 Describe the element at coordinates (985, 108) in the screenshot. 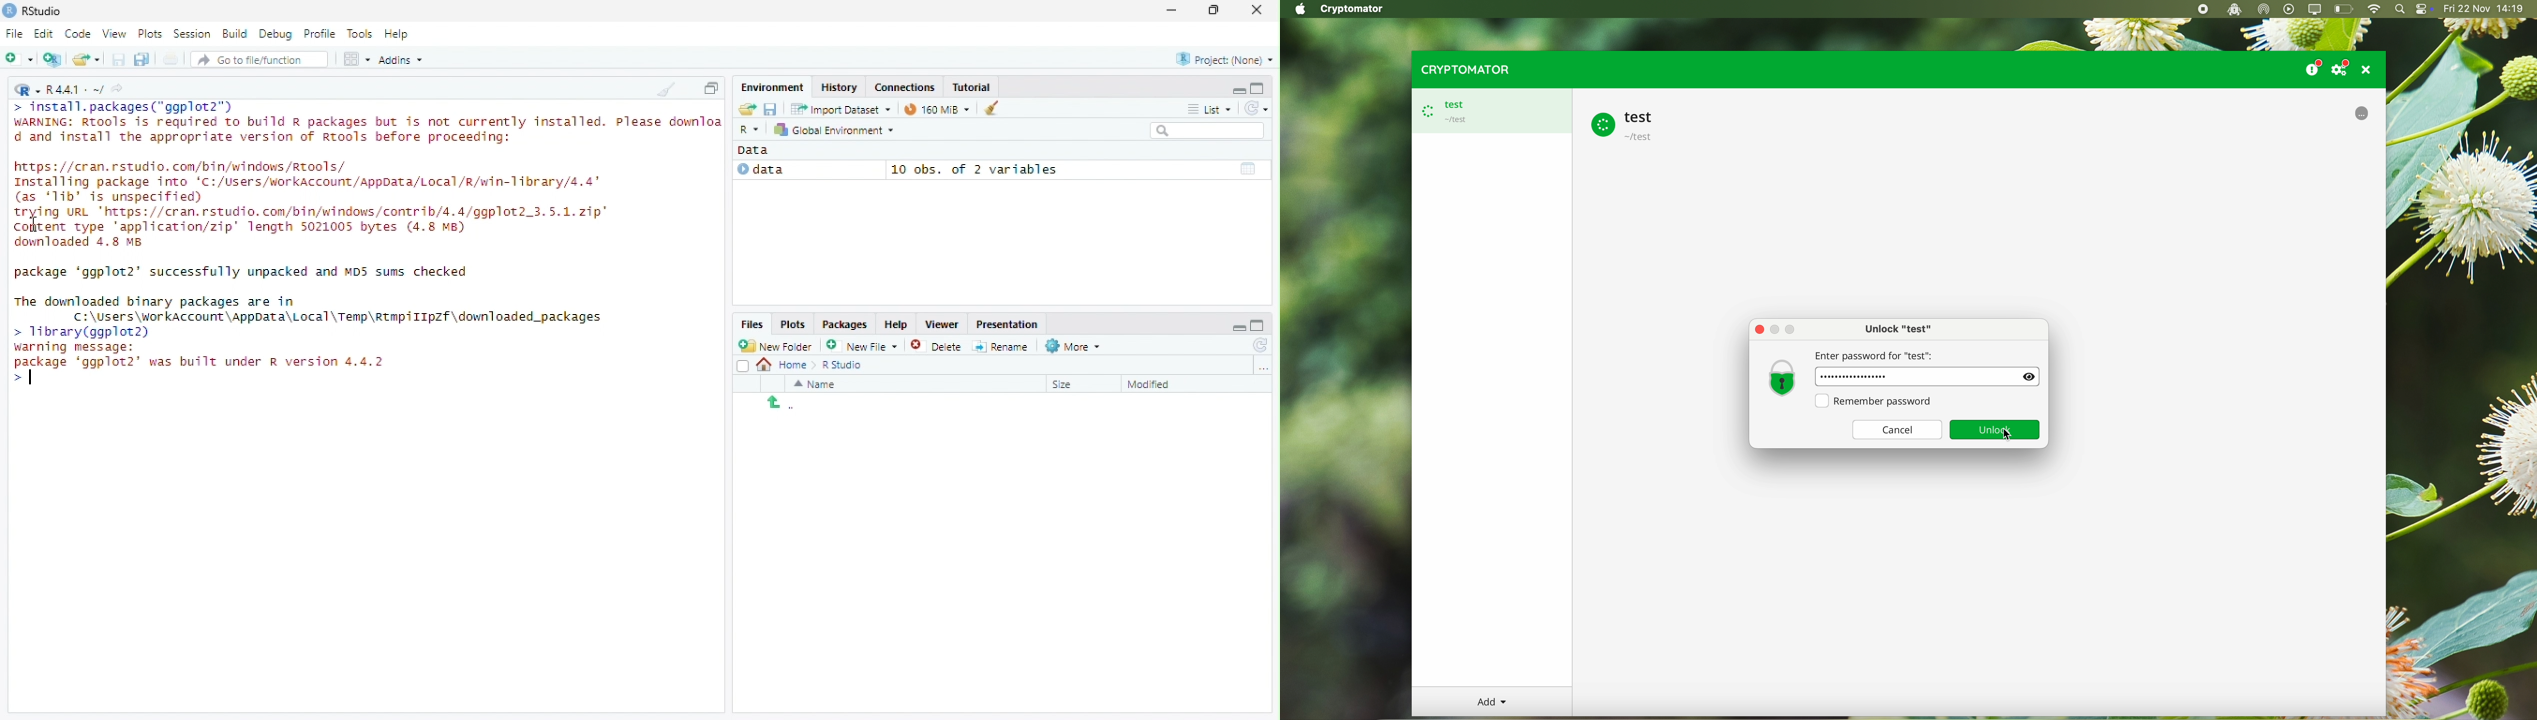

I see `Clear objects from the workspace` at that location.